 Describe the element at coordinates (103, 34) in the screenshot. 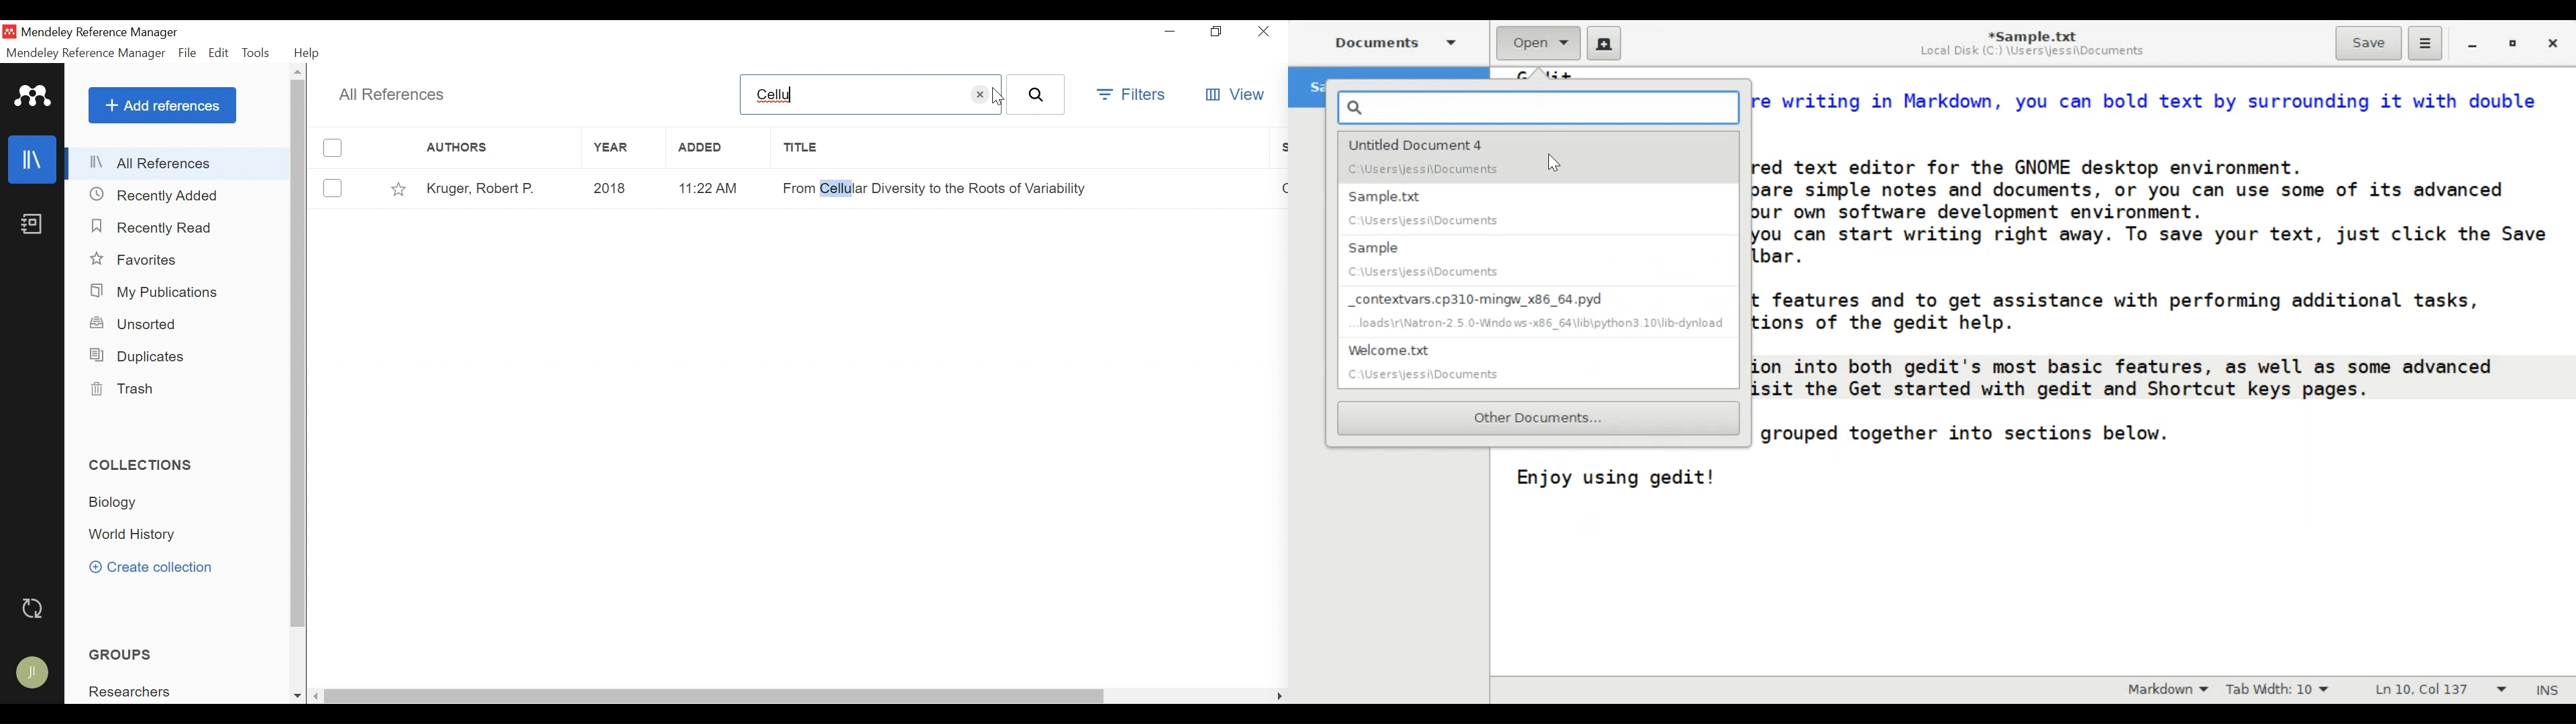

I see `Mendeley Reference Manager` at that location.